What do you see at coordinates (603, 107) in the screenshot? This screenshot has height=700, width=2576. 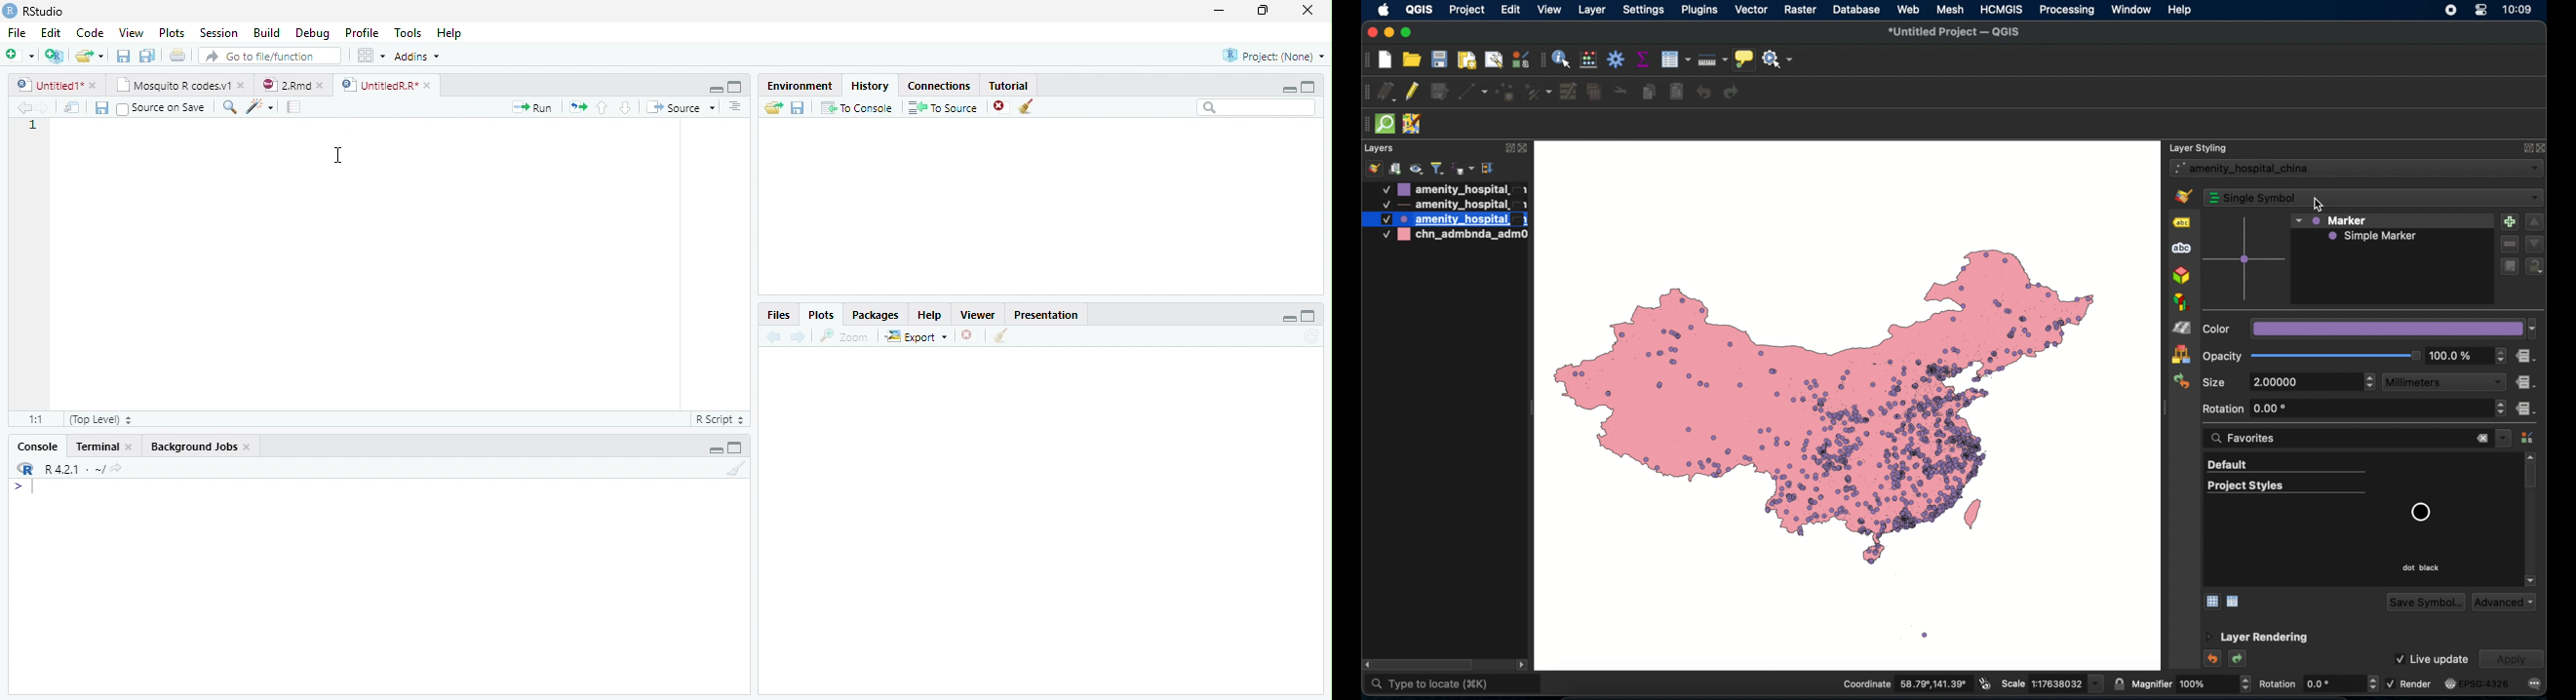 I see `Up` at bounding box center [603, 107].